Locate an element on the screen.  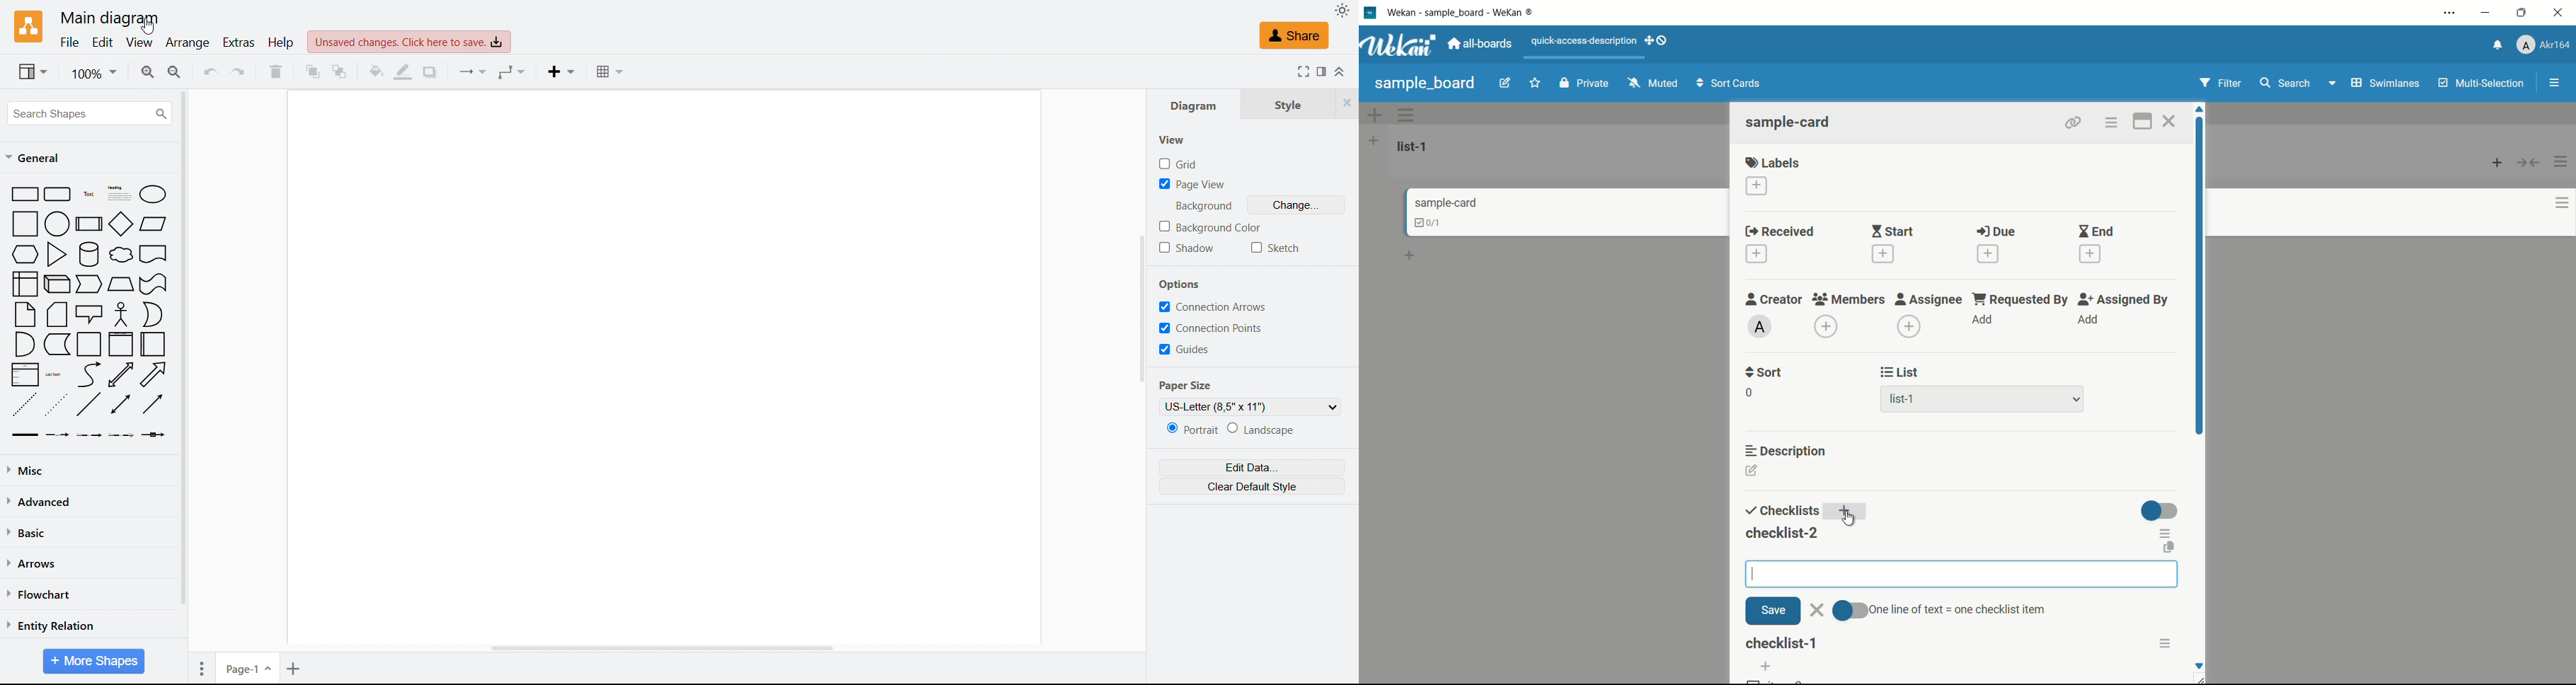
scroll down is located at coordinates (2199, 665).